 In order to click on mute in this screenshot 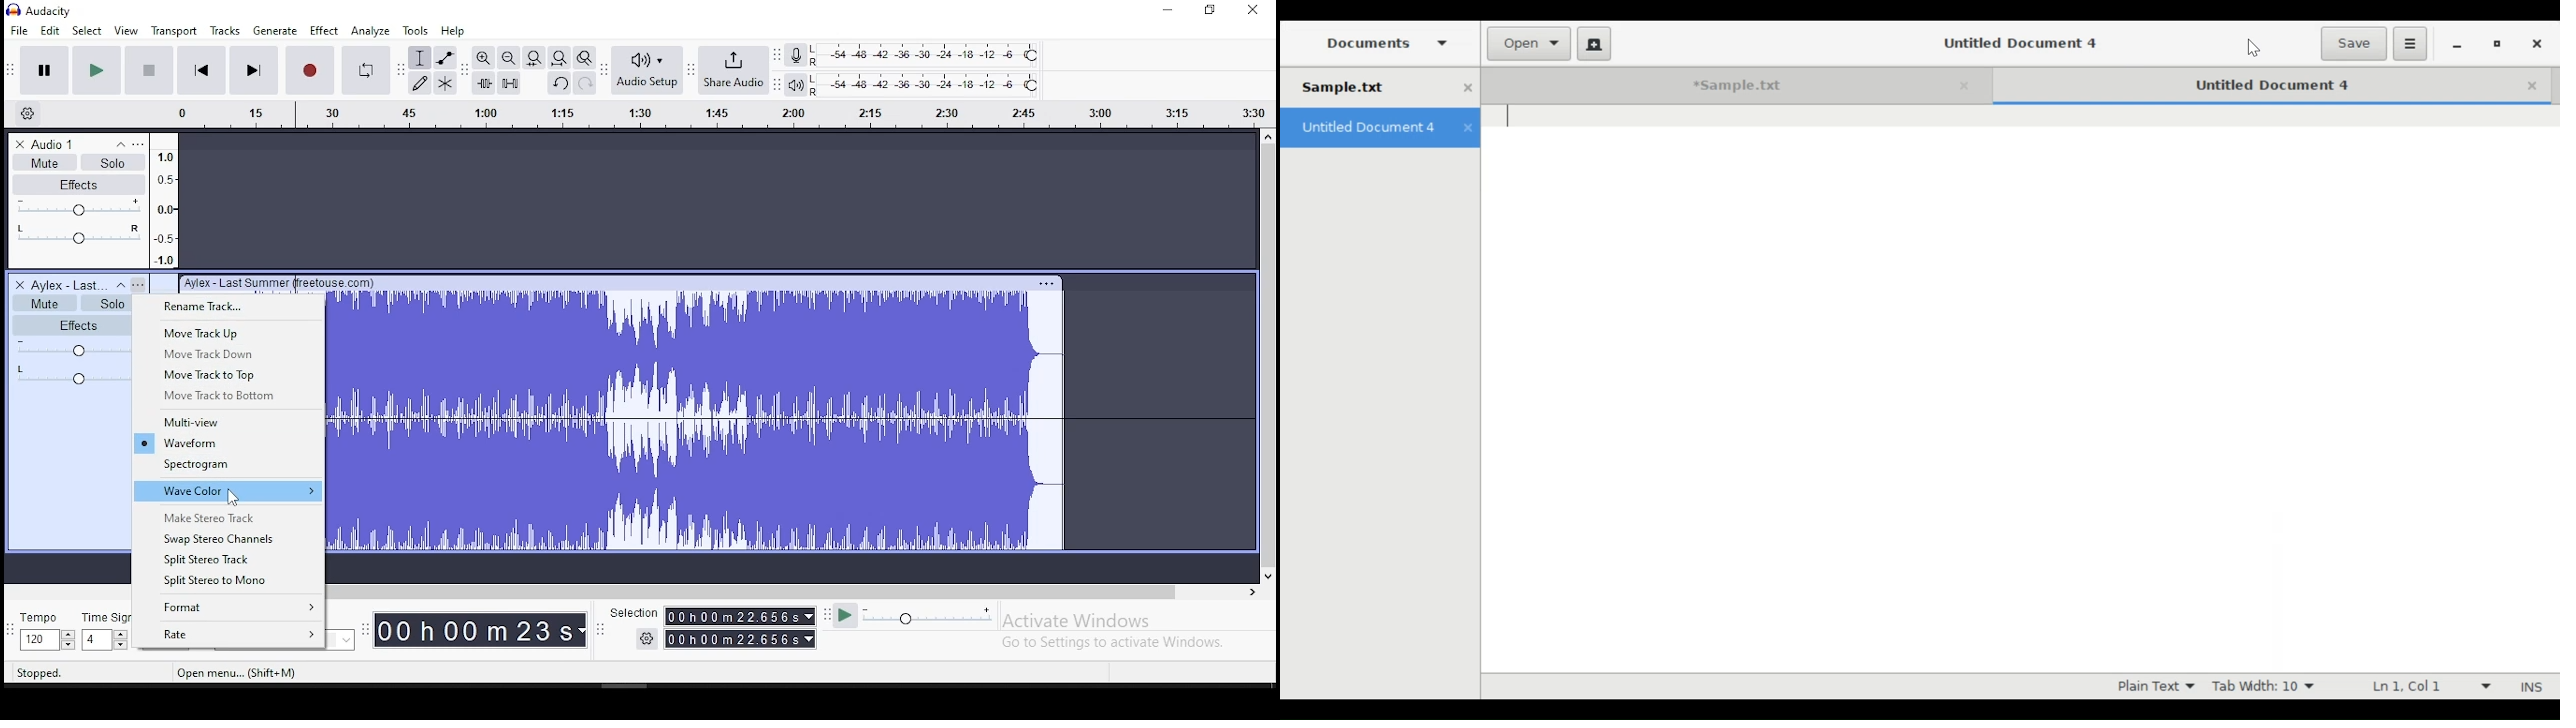, I will do `click(43, 302)`.